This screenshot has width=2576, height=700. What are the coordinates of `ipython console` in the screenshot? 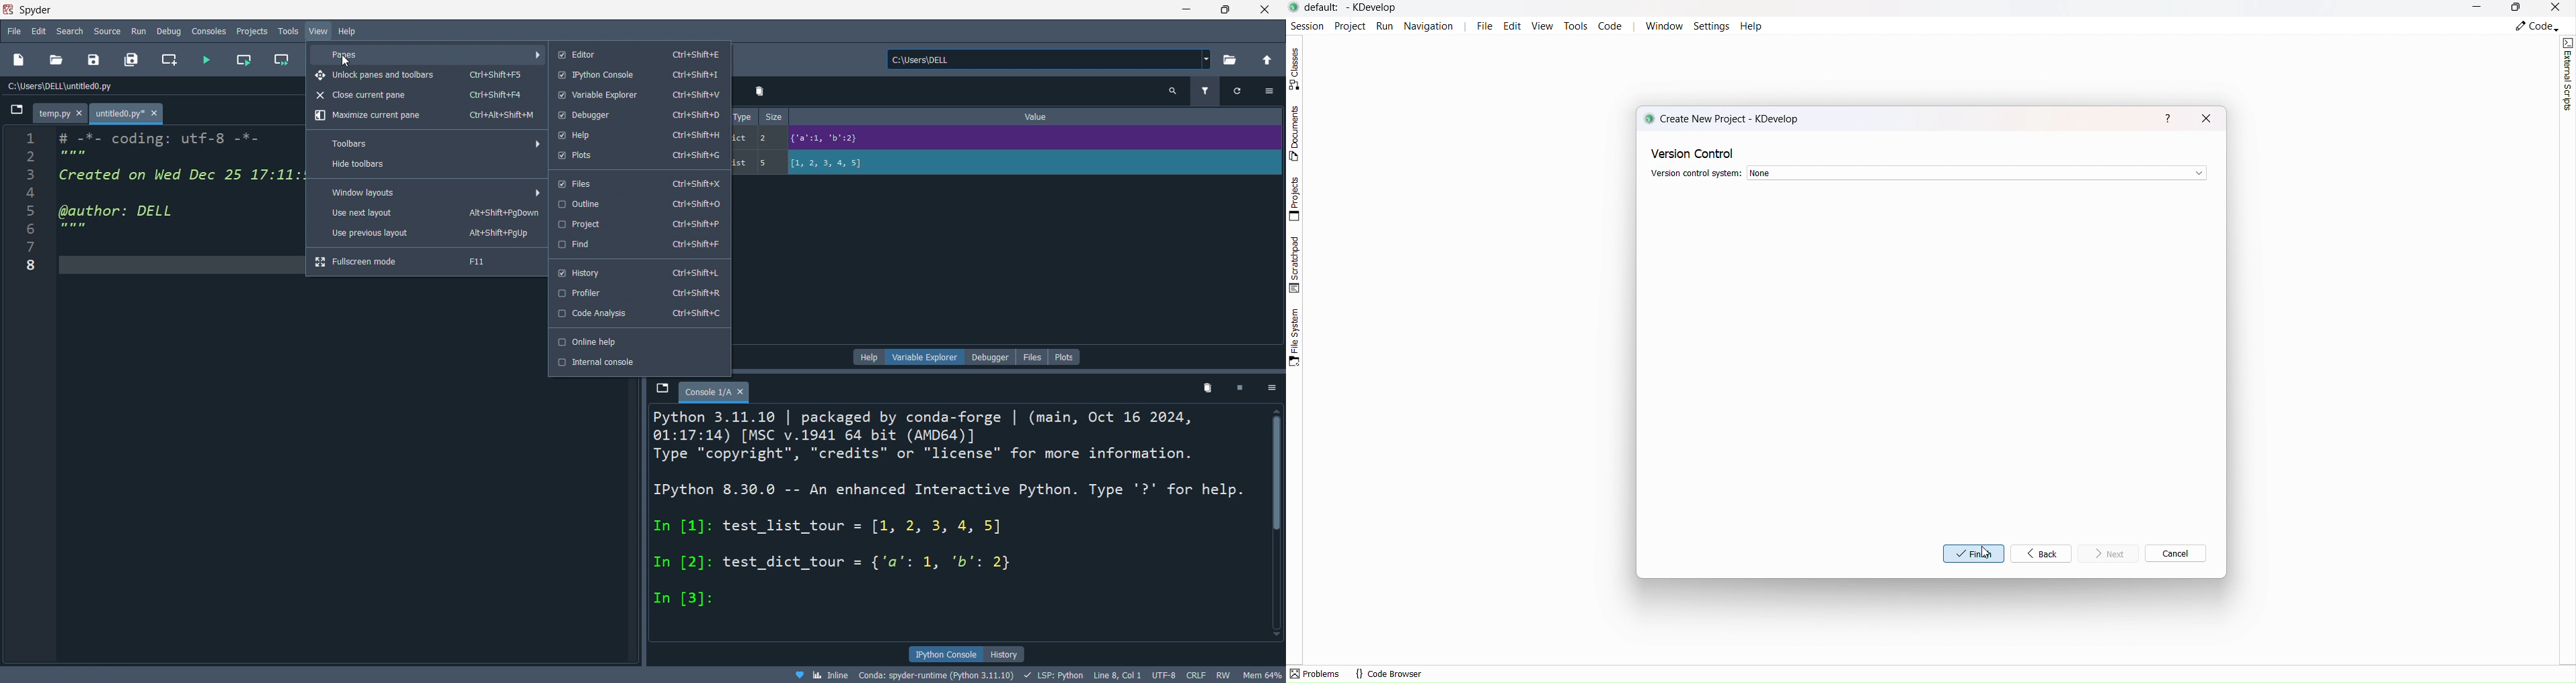 It's located at (638, 76).